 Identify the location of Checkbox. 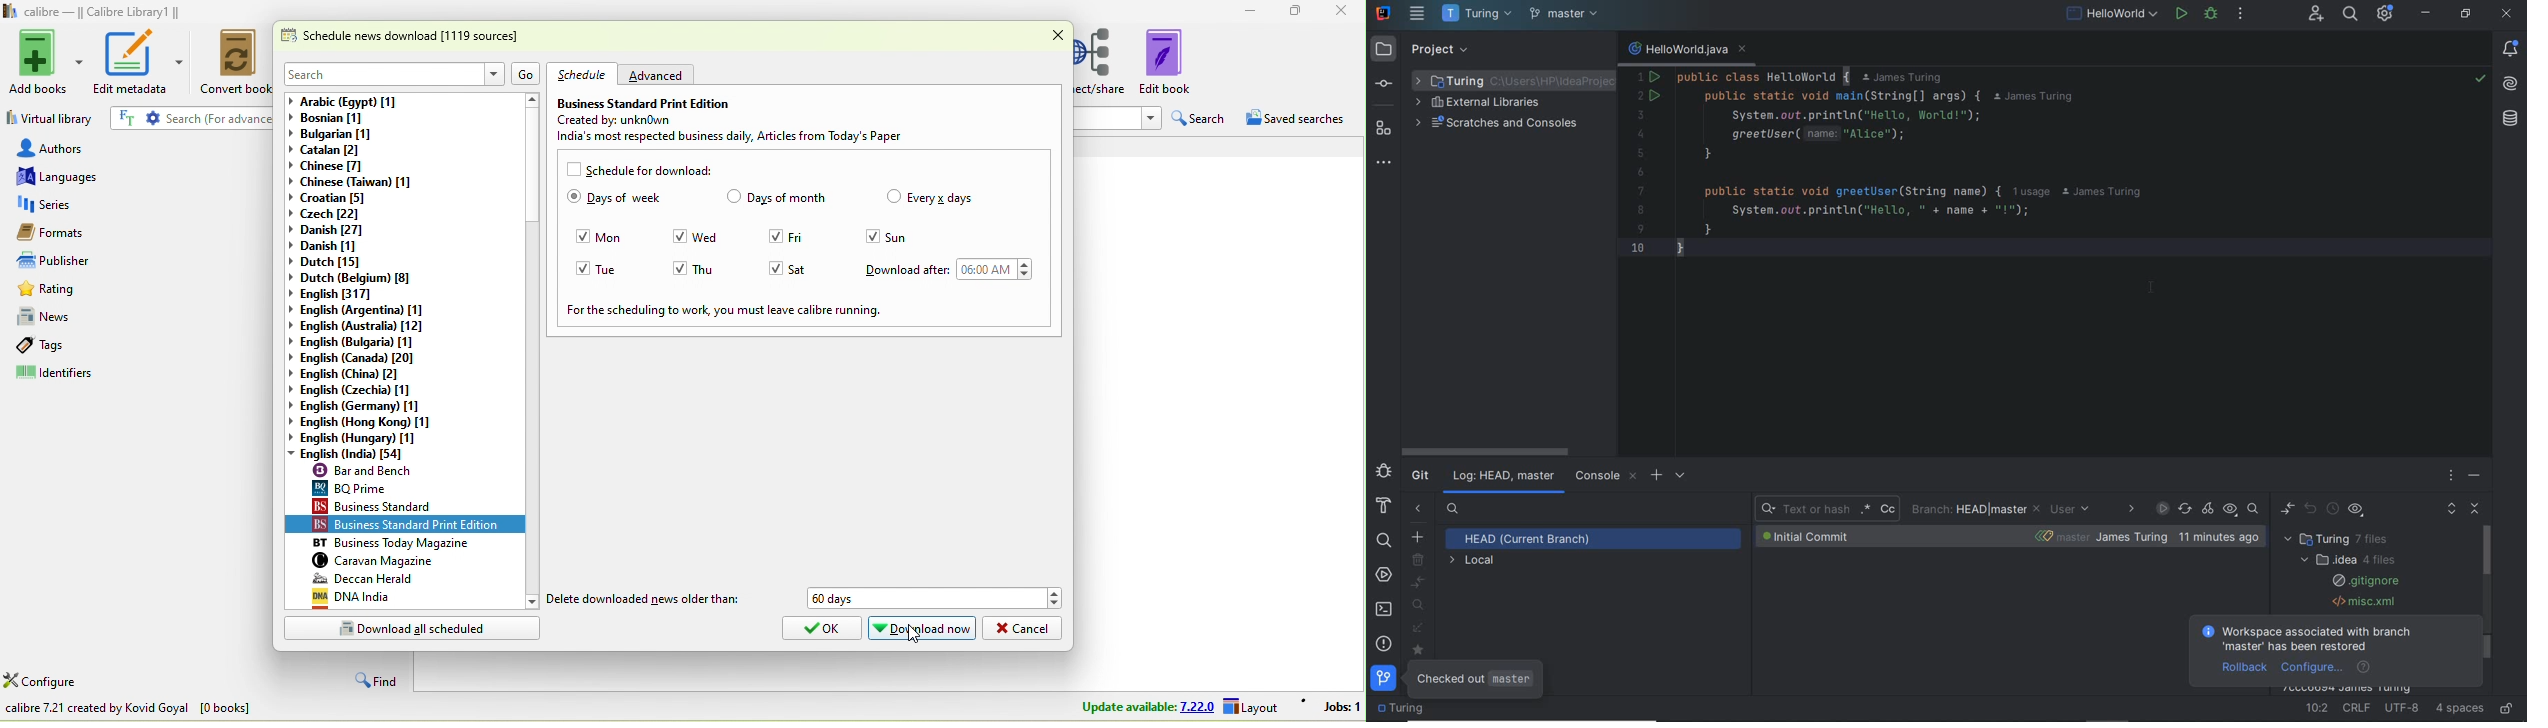
(572, 198).